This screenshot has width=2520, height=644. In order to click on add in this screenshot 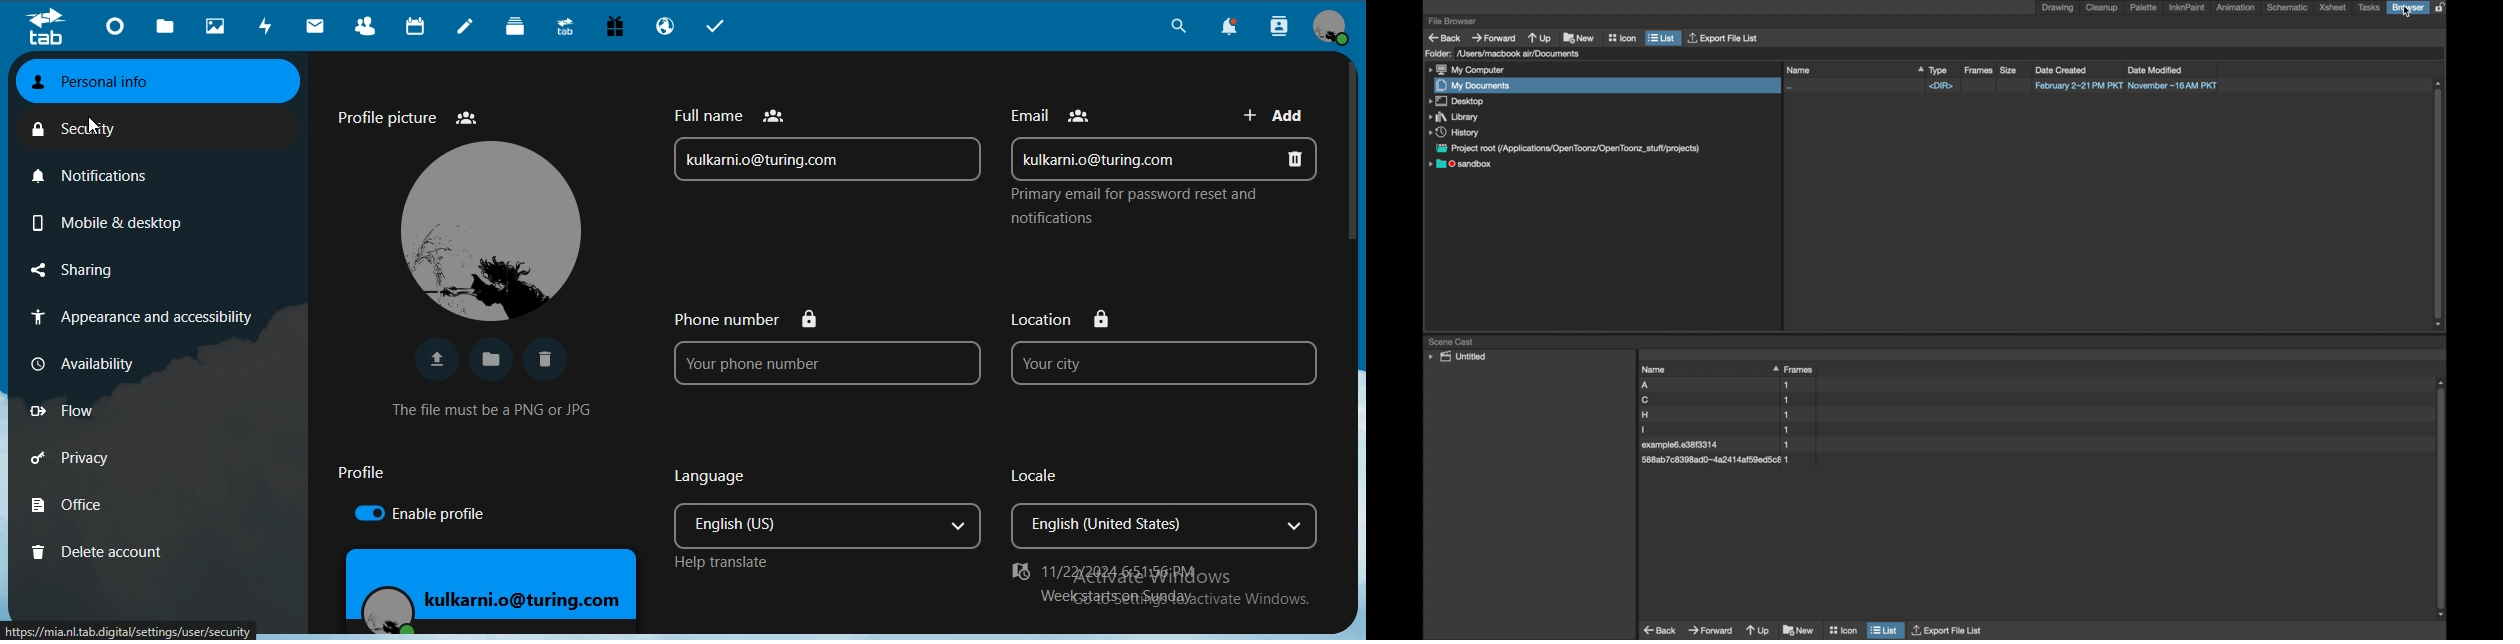, I will do `click(1275, 118)`.